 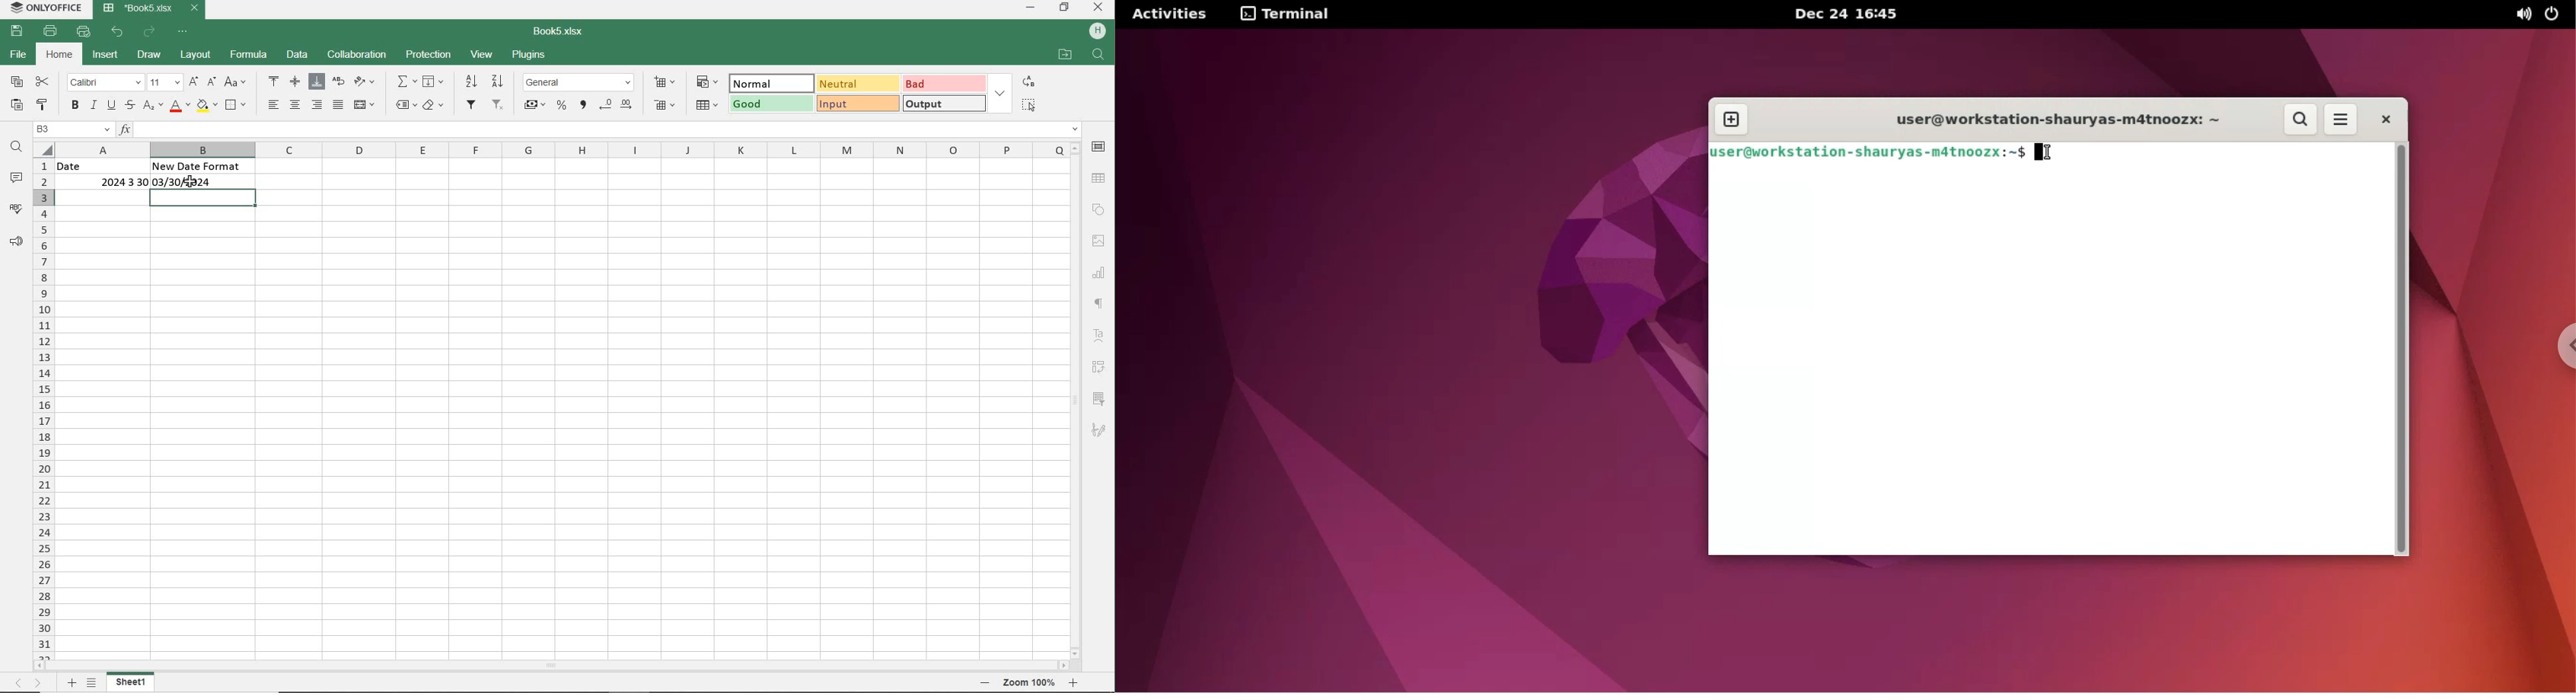 What do you see at coordinates (665, 106) in the screenshot?
I see `DELETE CELLS` at bounding box center [665, 106].